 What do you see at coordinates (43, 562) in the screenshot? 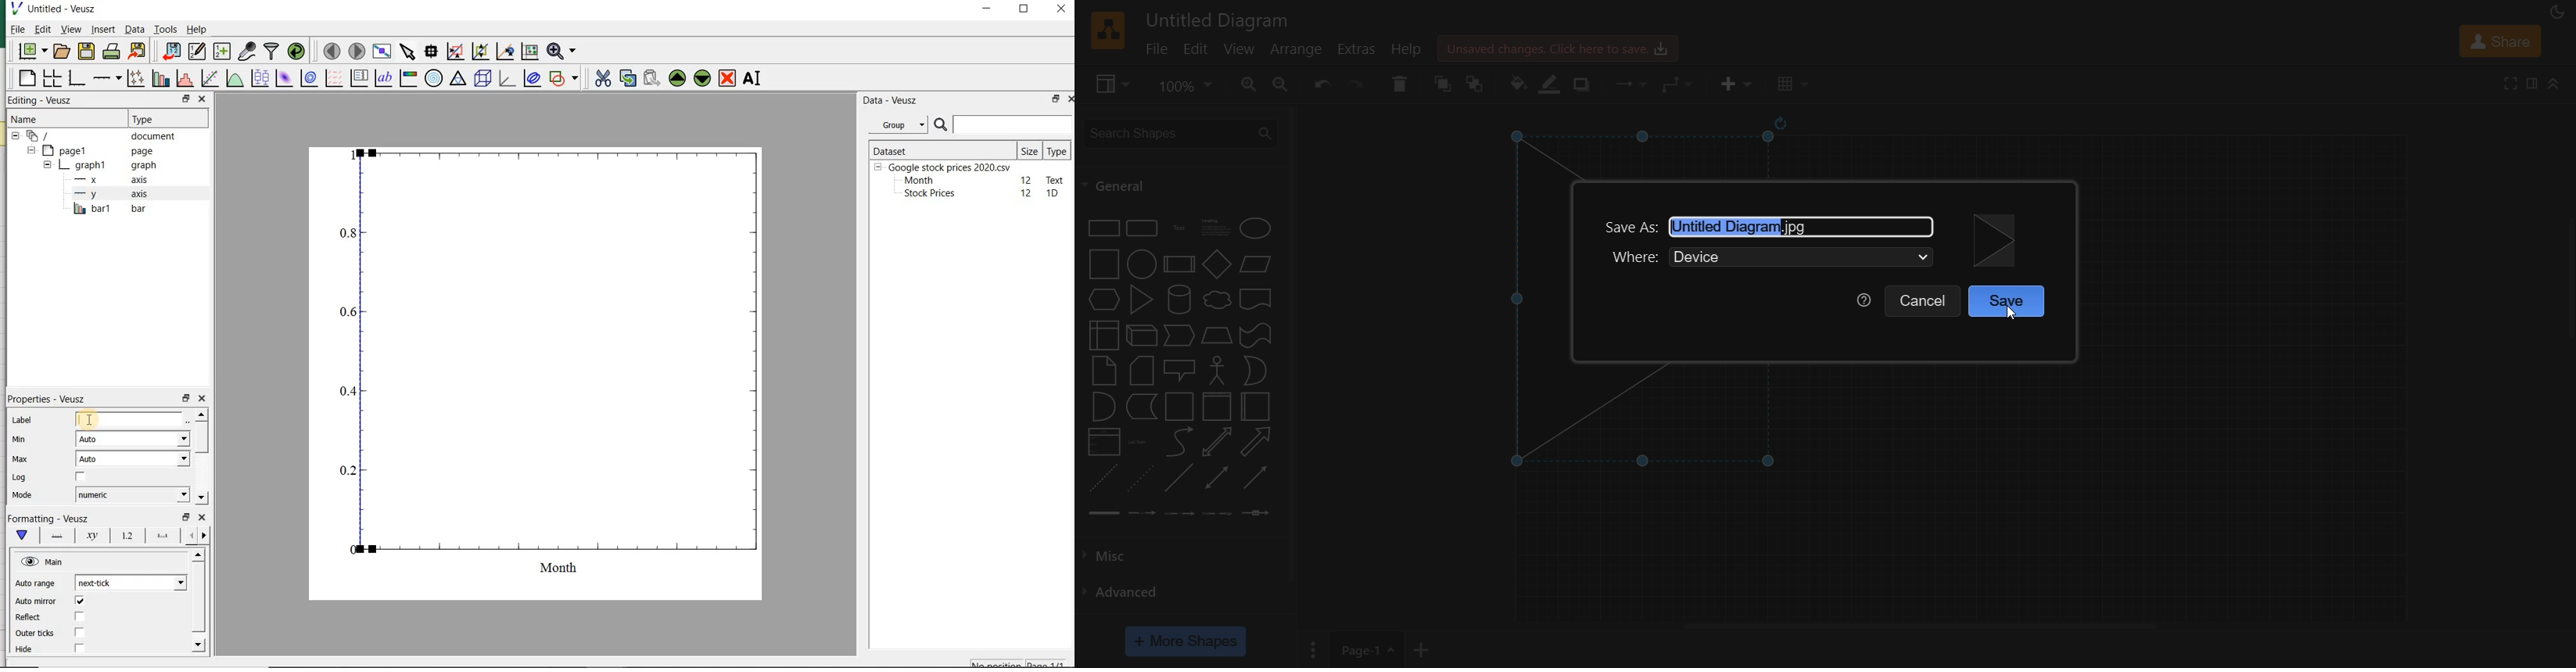
I see `Main` at bounding box center [43, 562].